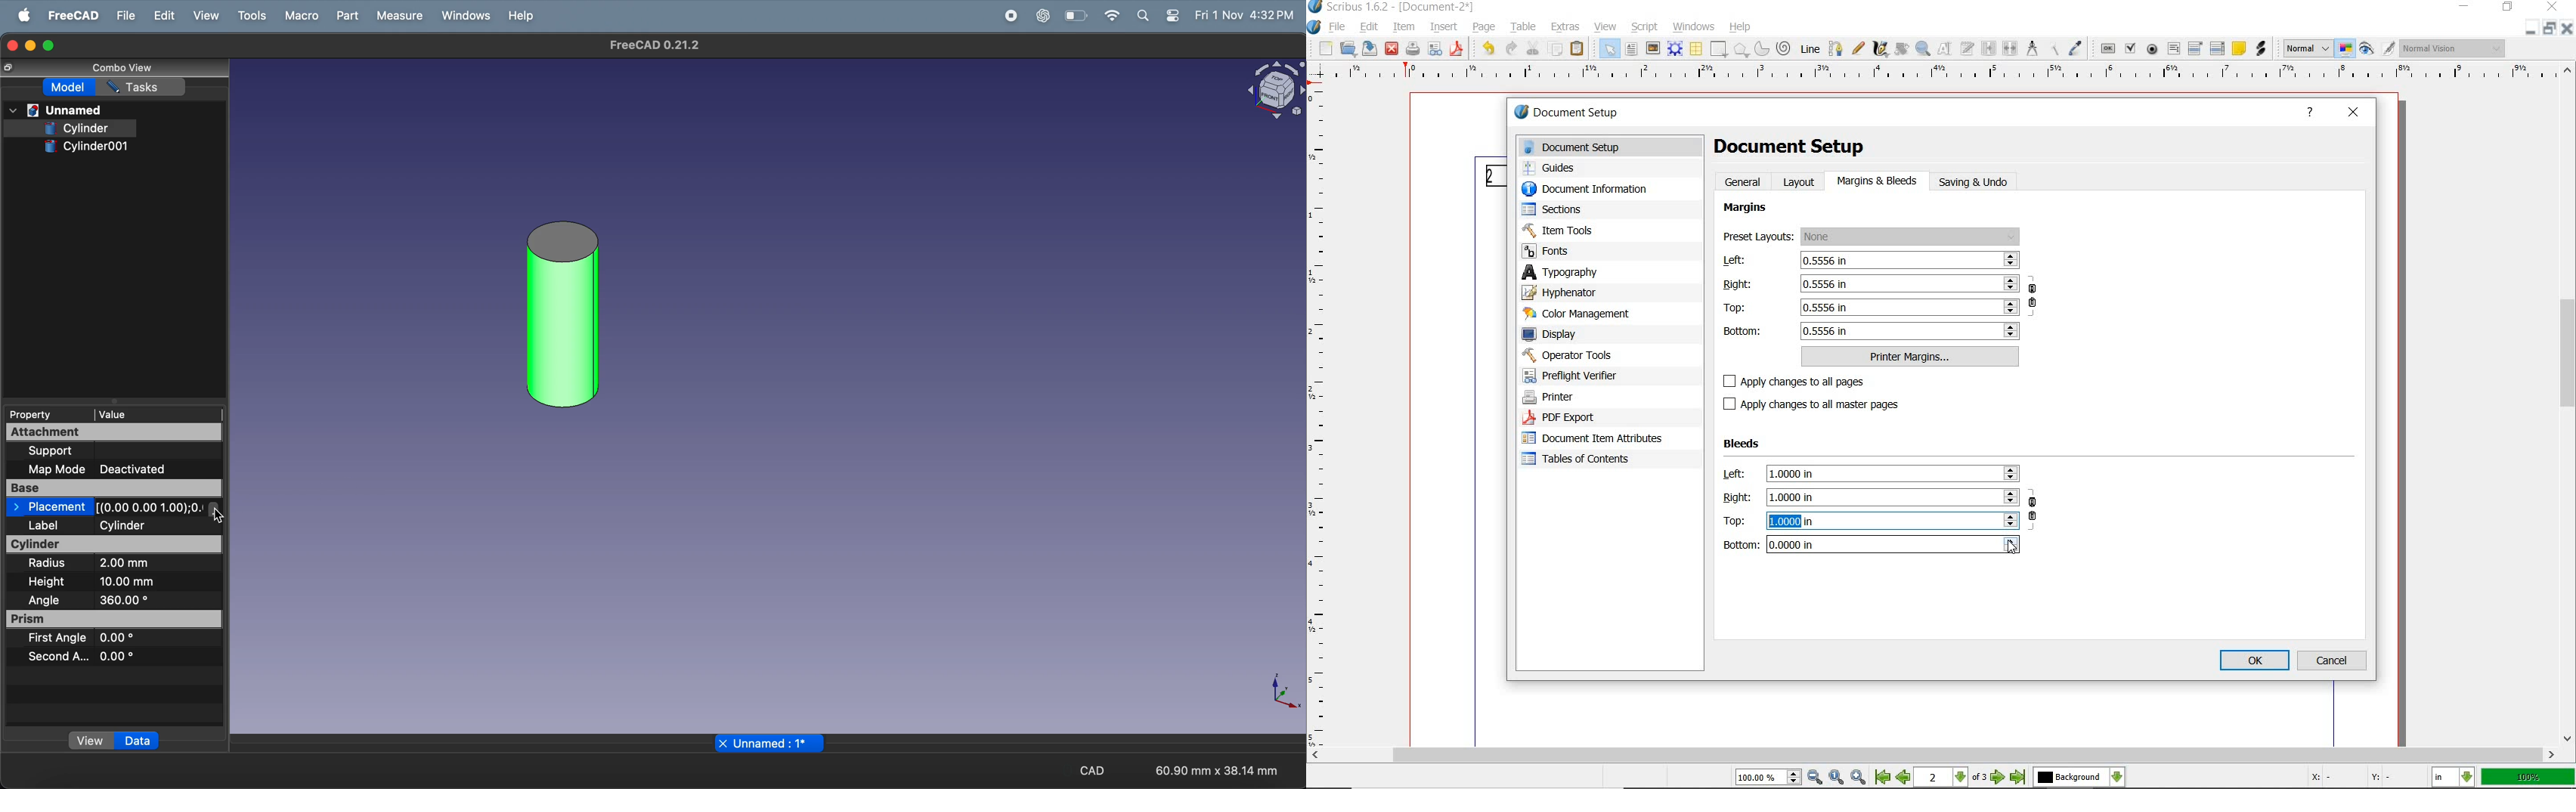 The width and height of the screenshot is (2576, 812). I want to click on preview mode, so click(2367, 50).